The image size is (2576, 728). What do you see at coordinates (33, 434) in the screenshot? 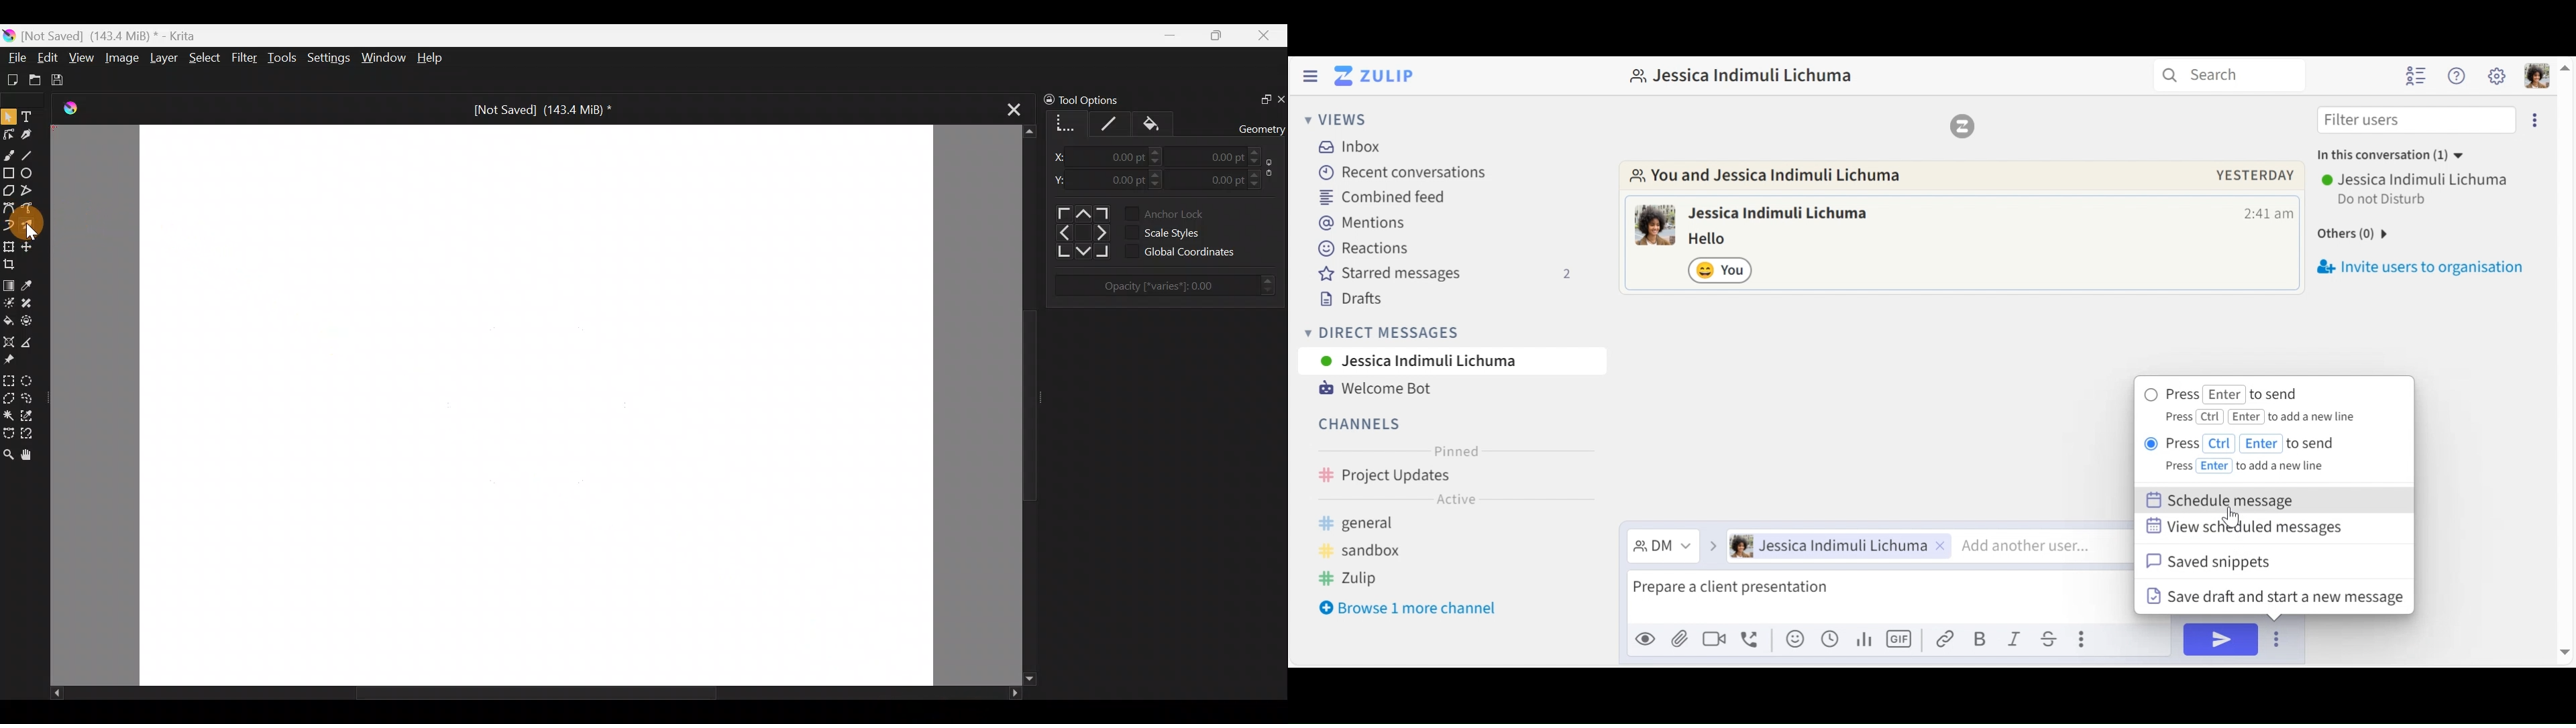
I see `Magnetic curve selection tool` at bounding box center [33, 434].